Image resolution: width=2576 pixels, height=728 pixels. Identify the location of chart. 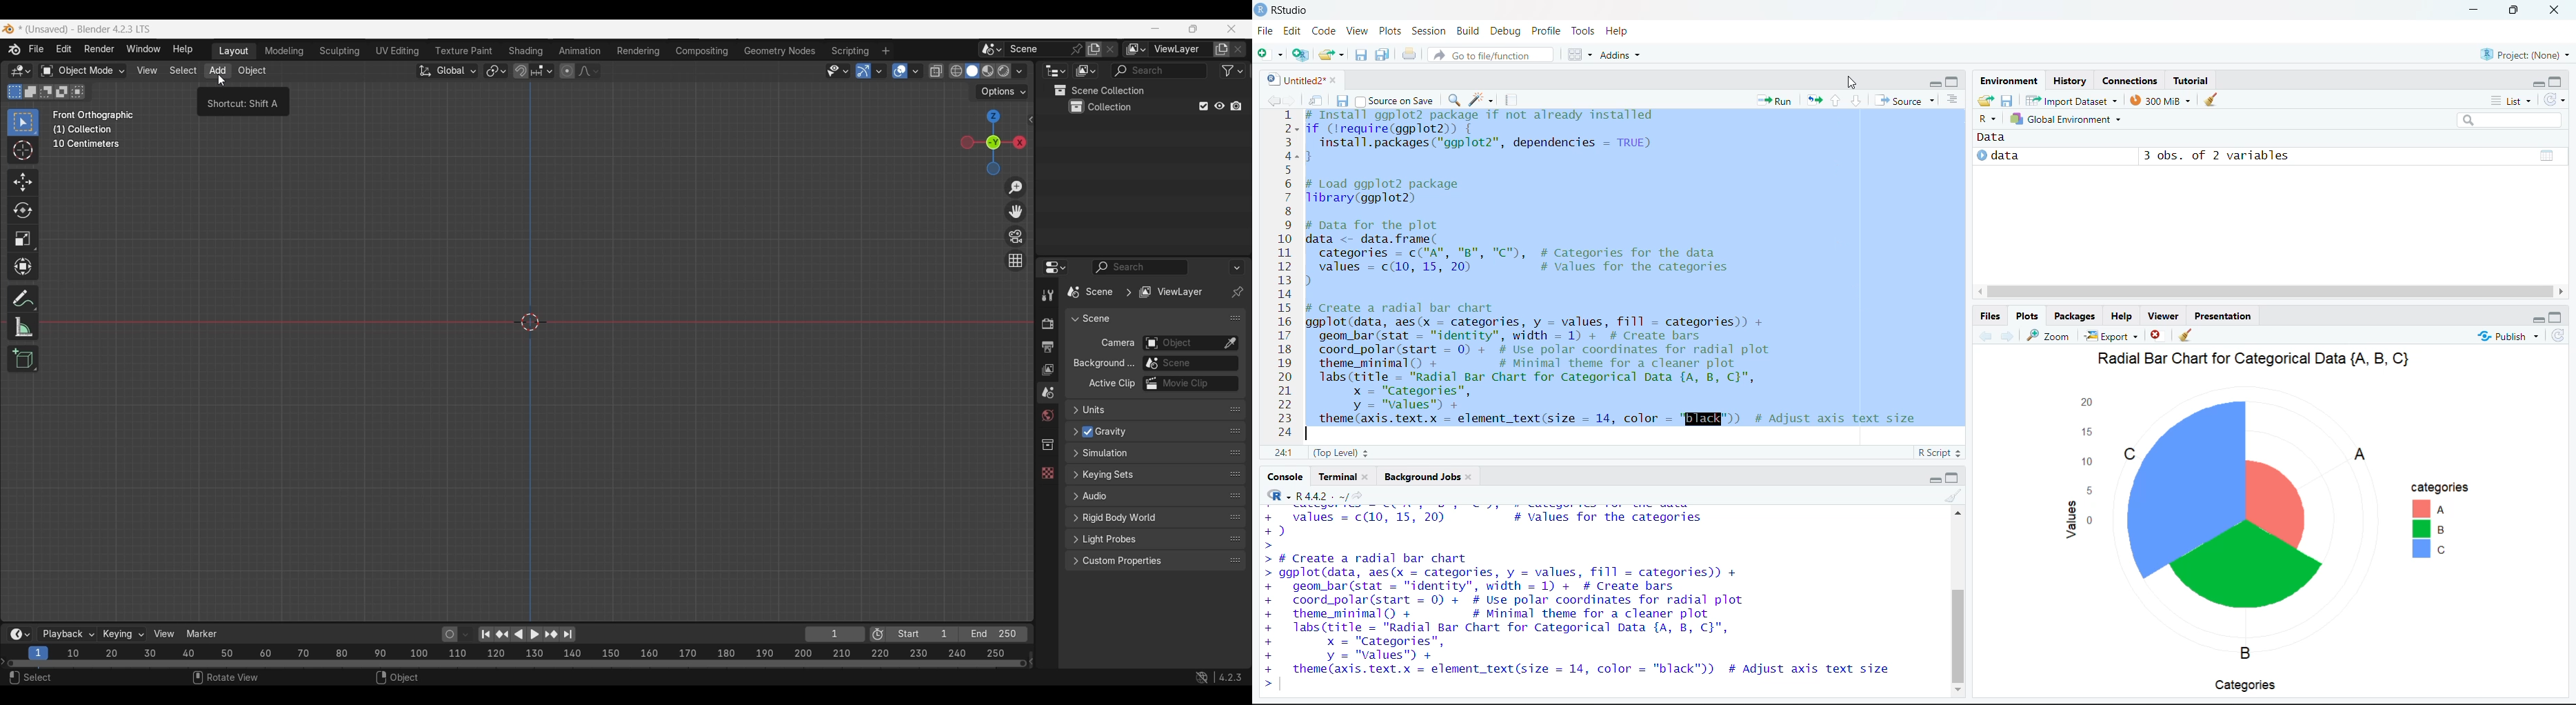
(2235, 523).